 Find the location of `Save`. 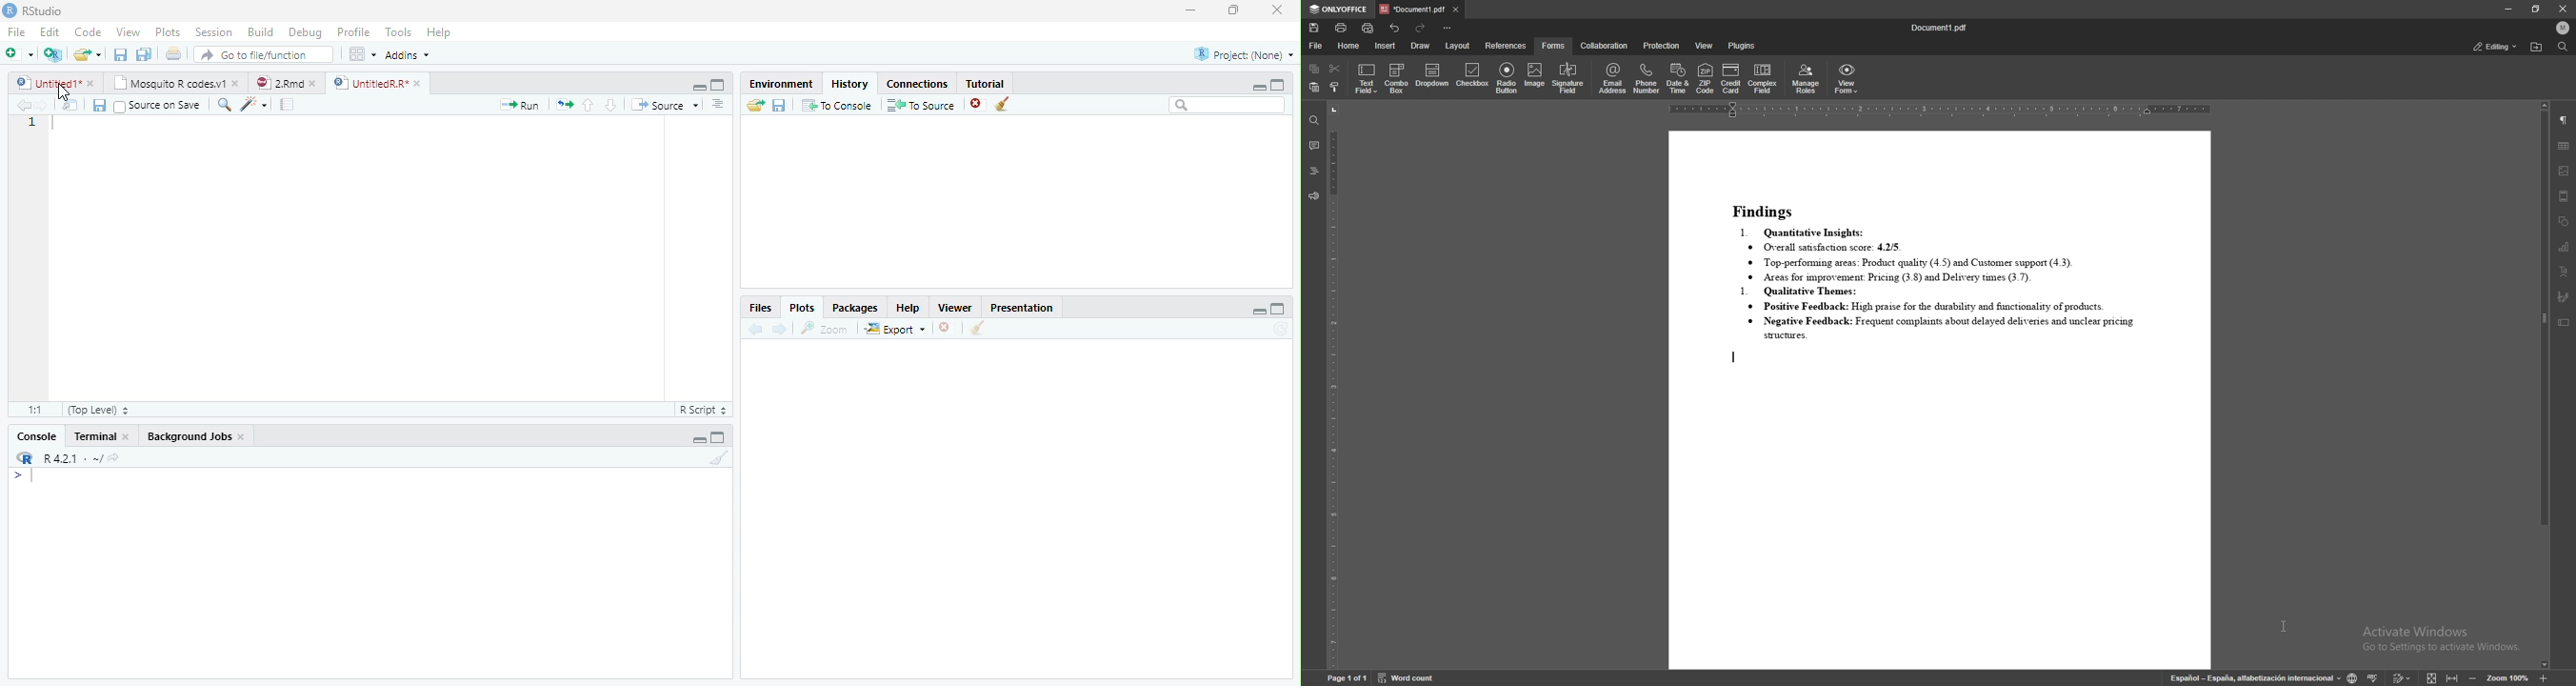

Save is located at coordinates (97, 104).